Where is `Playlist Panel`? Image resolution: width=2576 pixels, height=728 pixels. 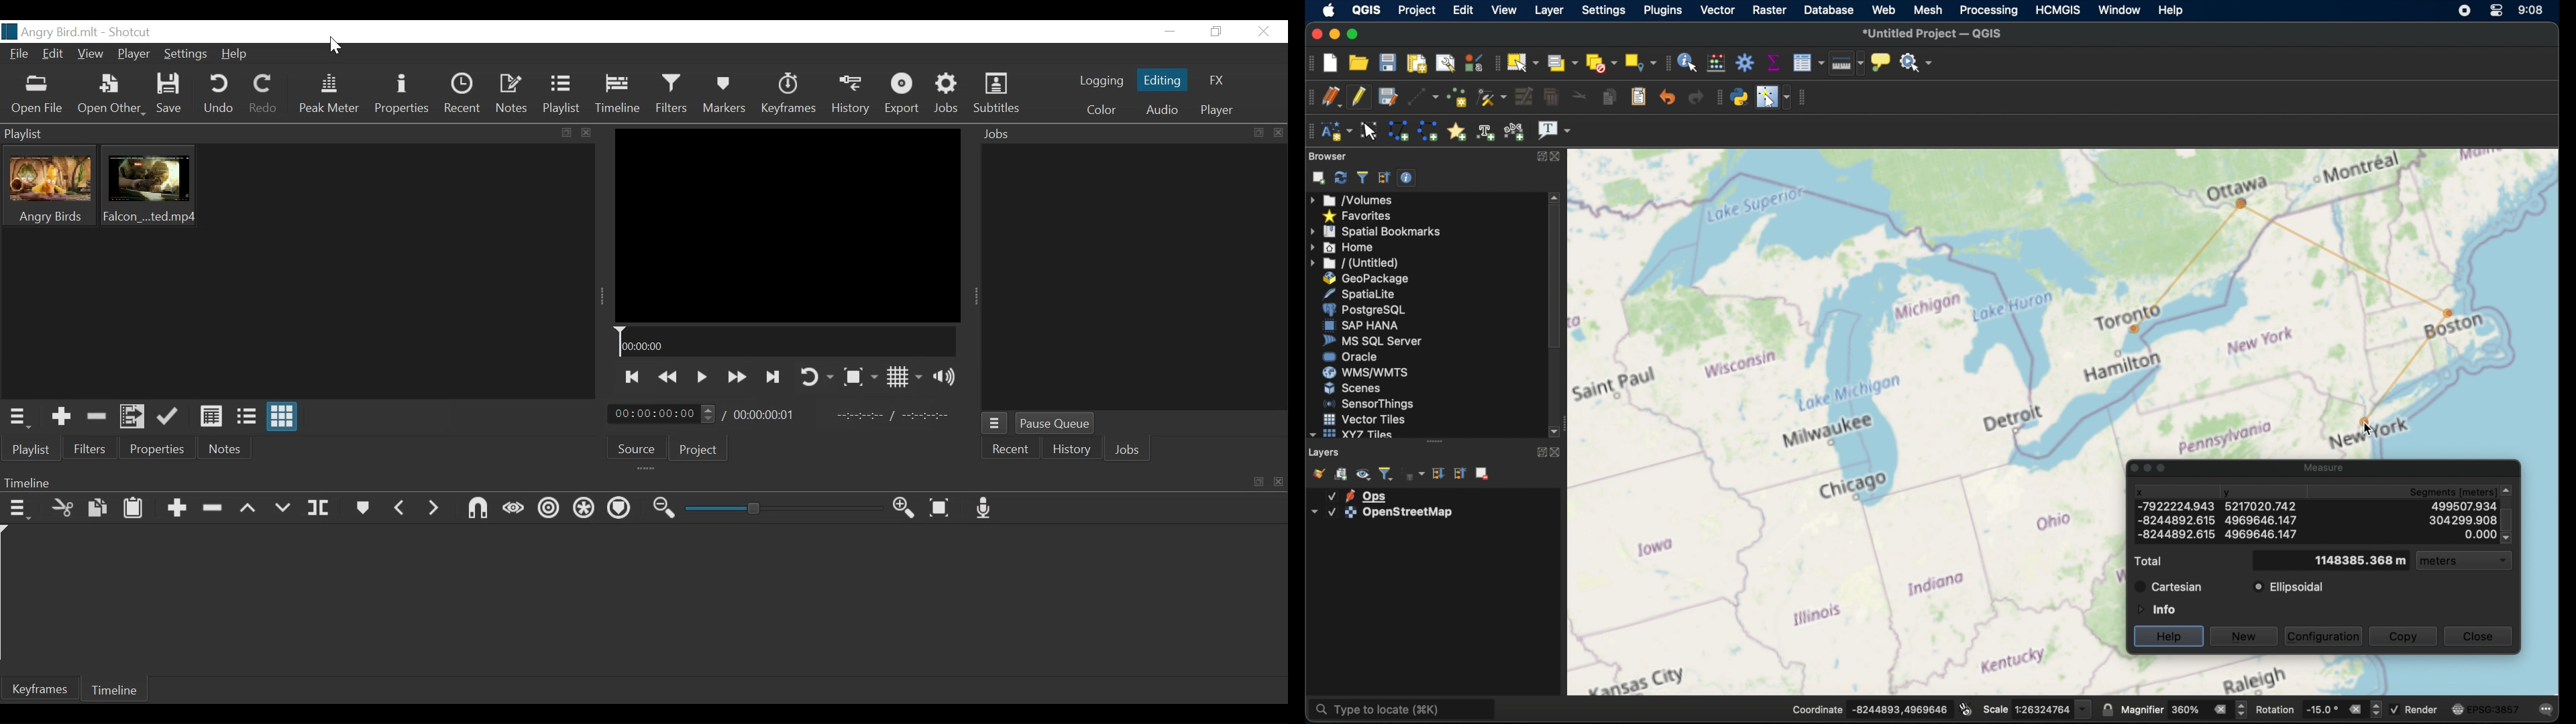
Playlist Panel is located at coordinates (297, 132).